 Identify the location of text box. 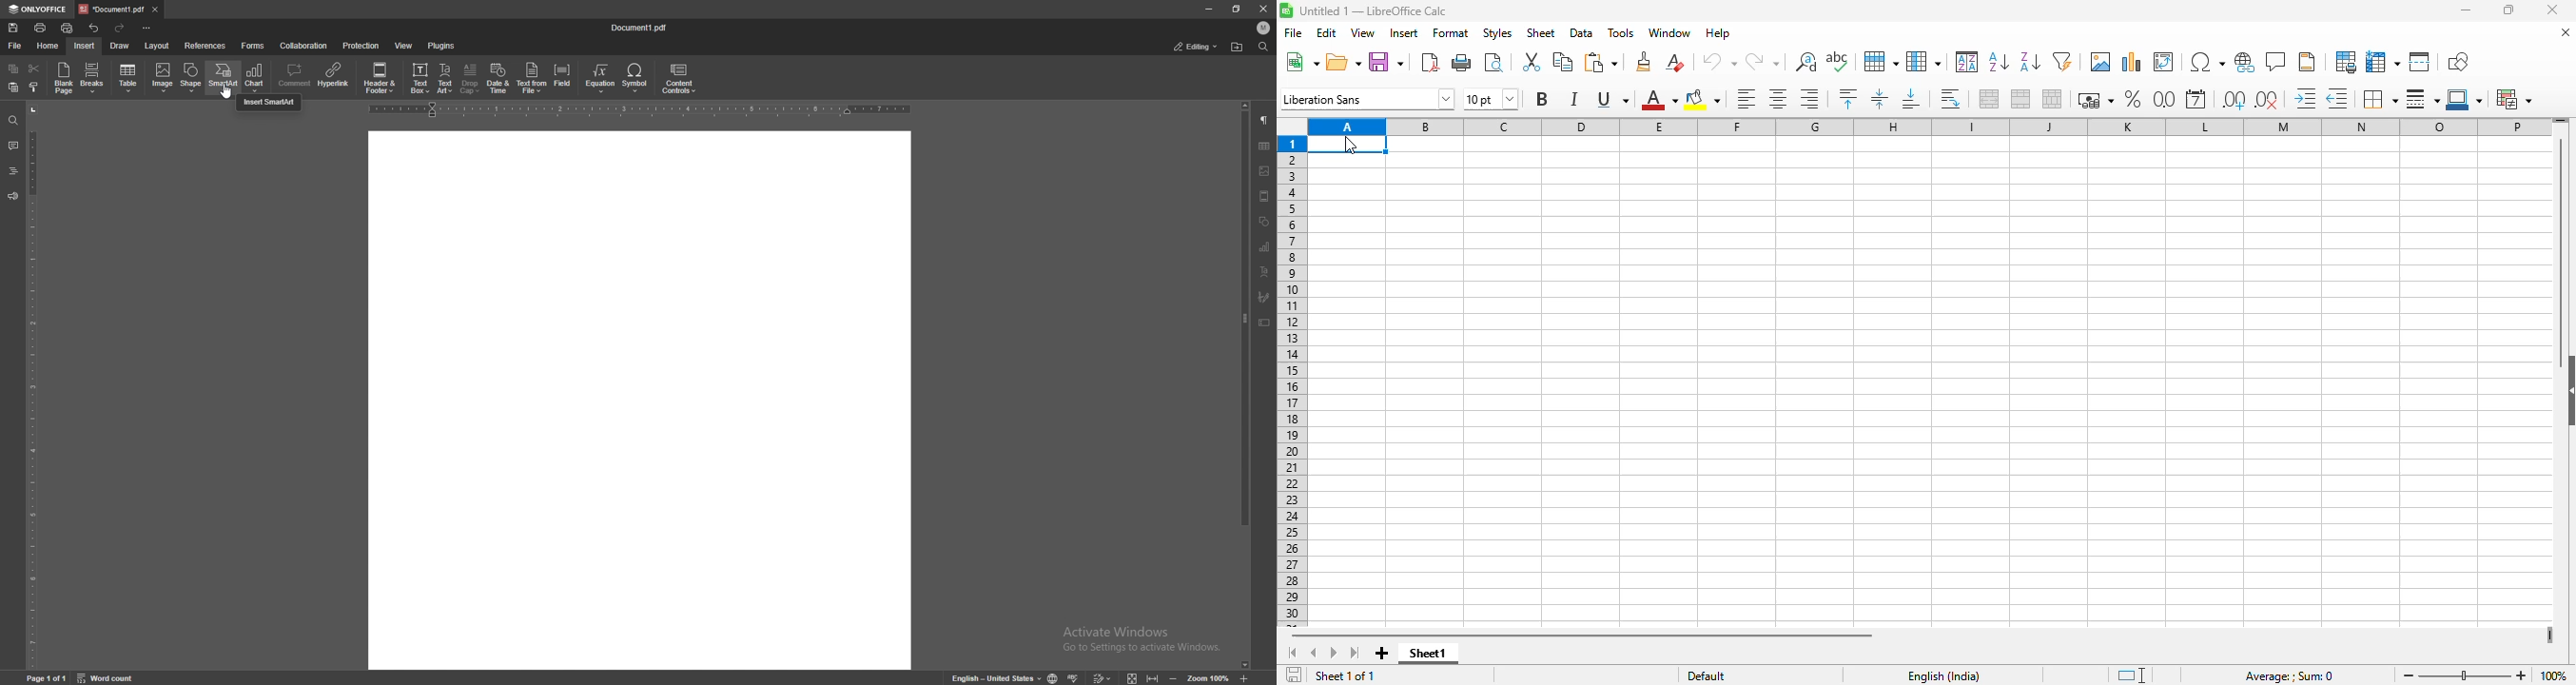
(1264, 323).